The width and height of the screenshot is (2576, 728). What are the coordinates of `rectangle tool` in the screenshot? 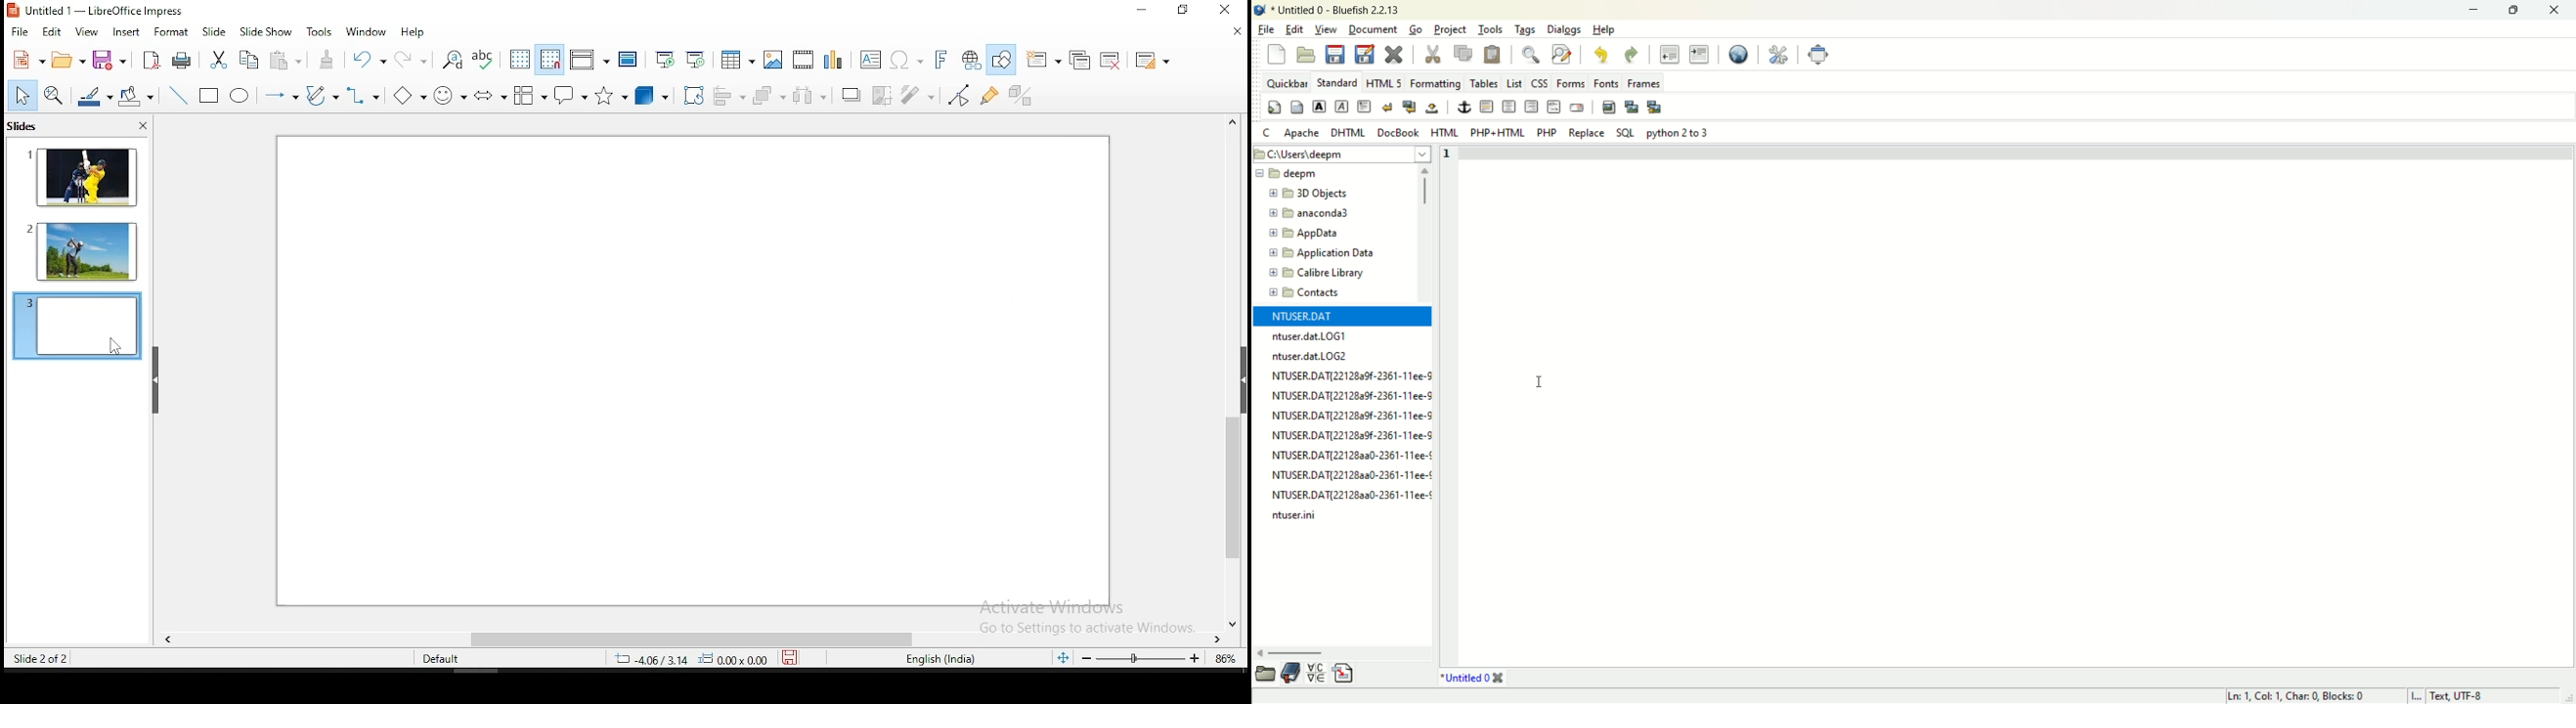 It's located at (207, 97).